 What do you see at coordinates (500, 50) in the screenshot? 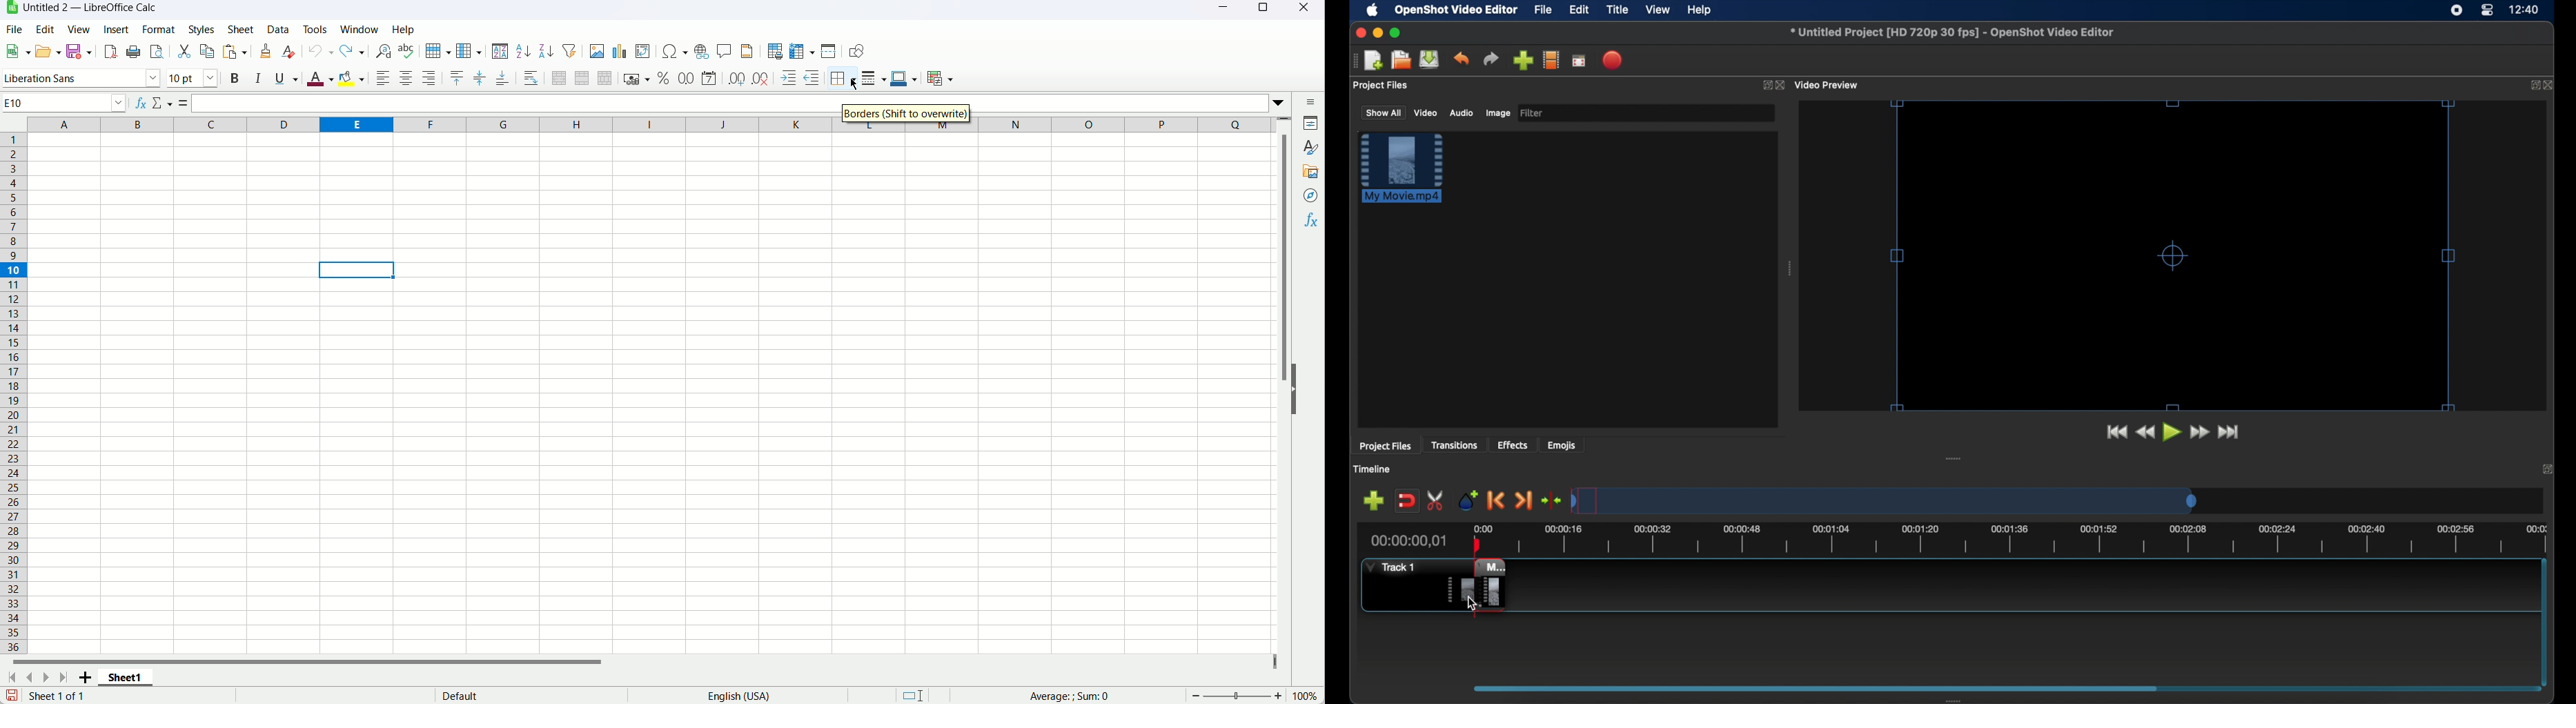
I see `Sort` at bounding box center [500, 50].